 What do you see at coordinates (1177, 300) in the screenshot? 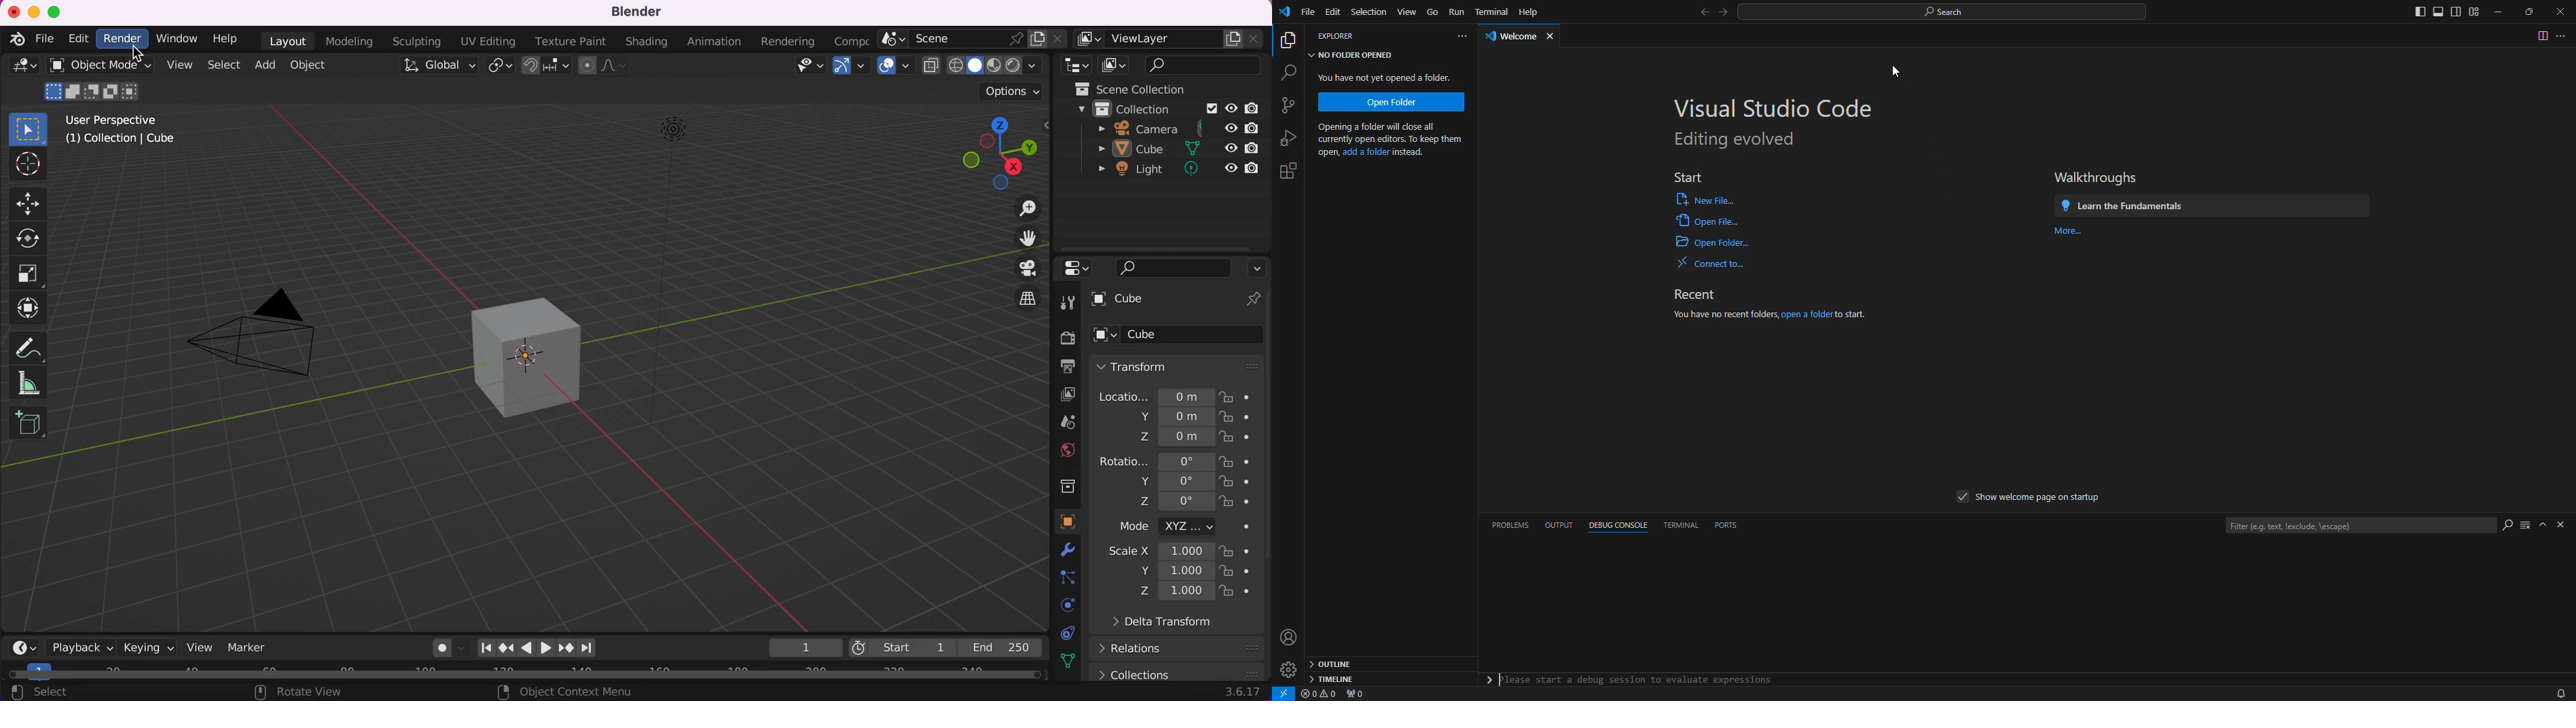
I see `cube` at bounding box center [1177, 300].